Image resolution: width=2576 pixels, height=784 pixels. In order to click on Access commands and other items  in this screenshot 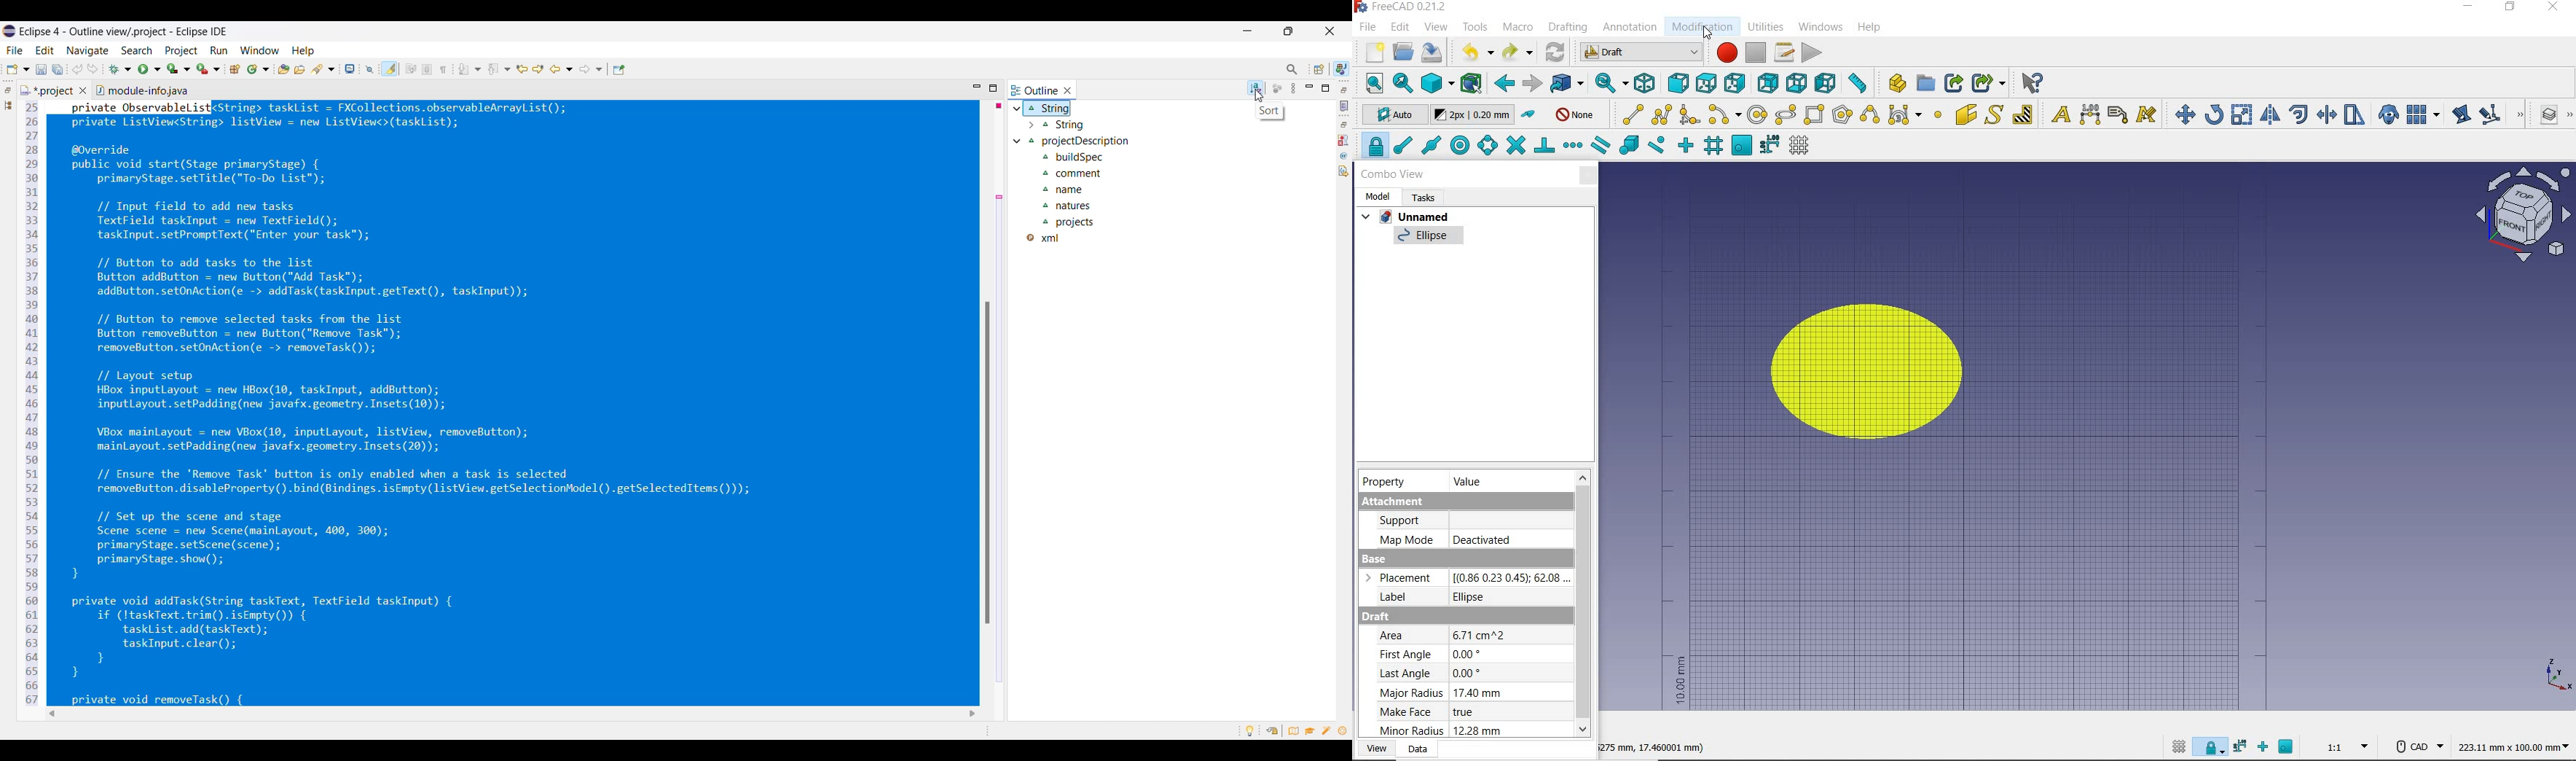, I will do `click(1292, 70)`.